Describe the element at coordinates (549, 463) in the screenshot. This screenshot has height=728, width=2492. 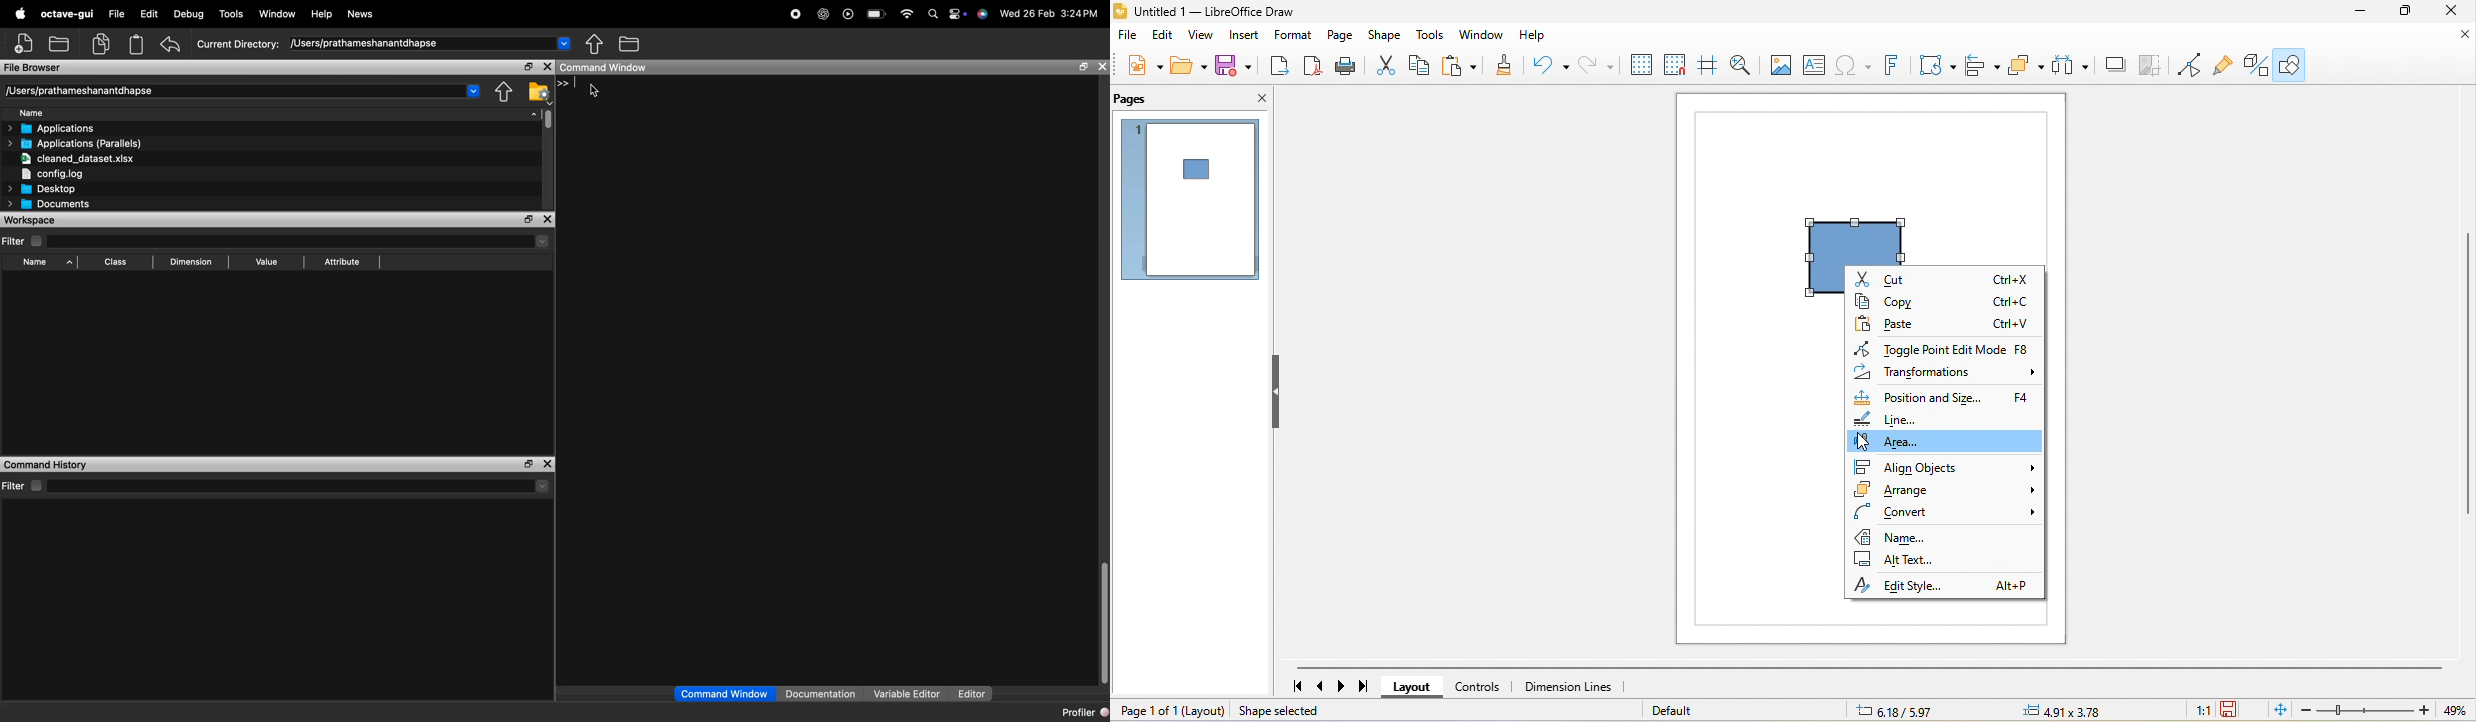
I see `Close` at that location.